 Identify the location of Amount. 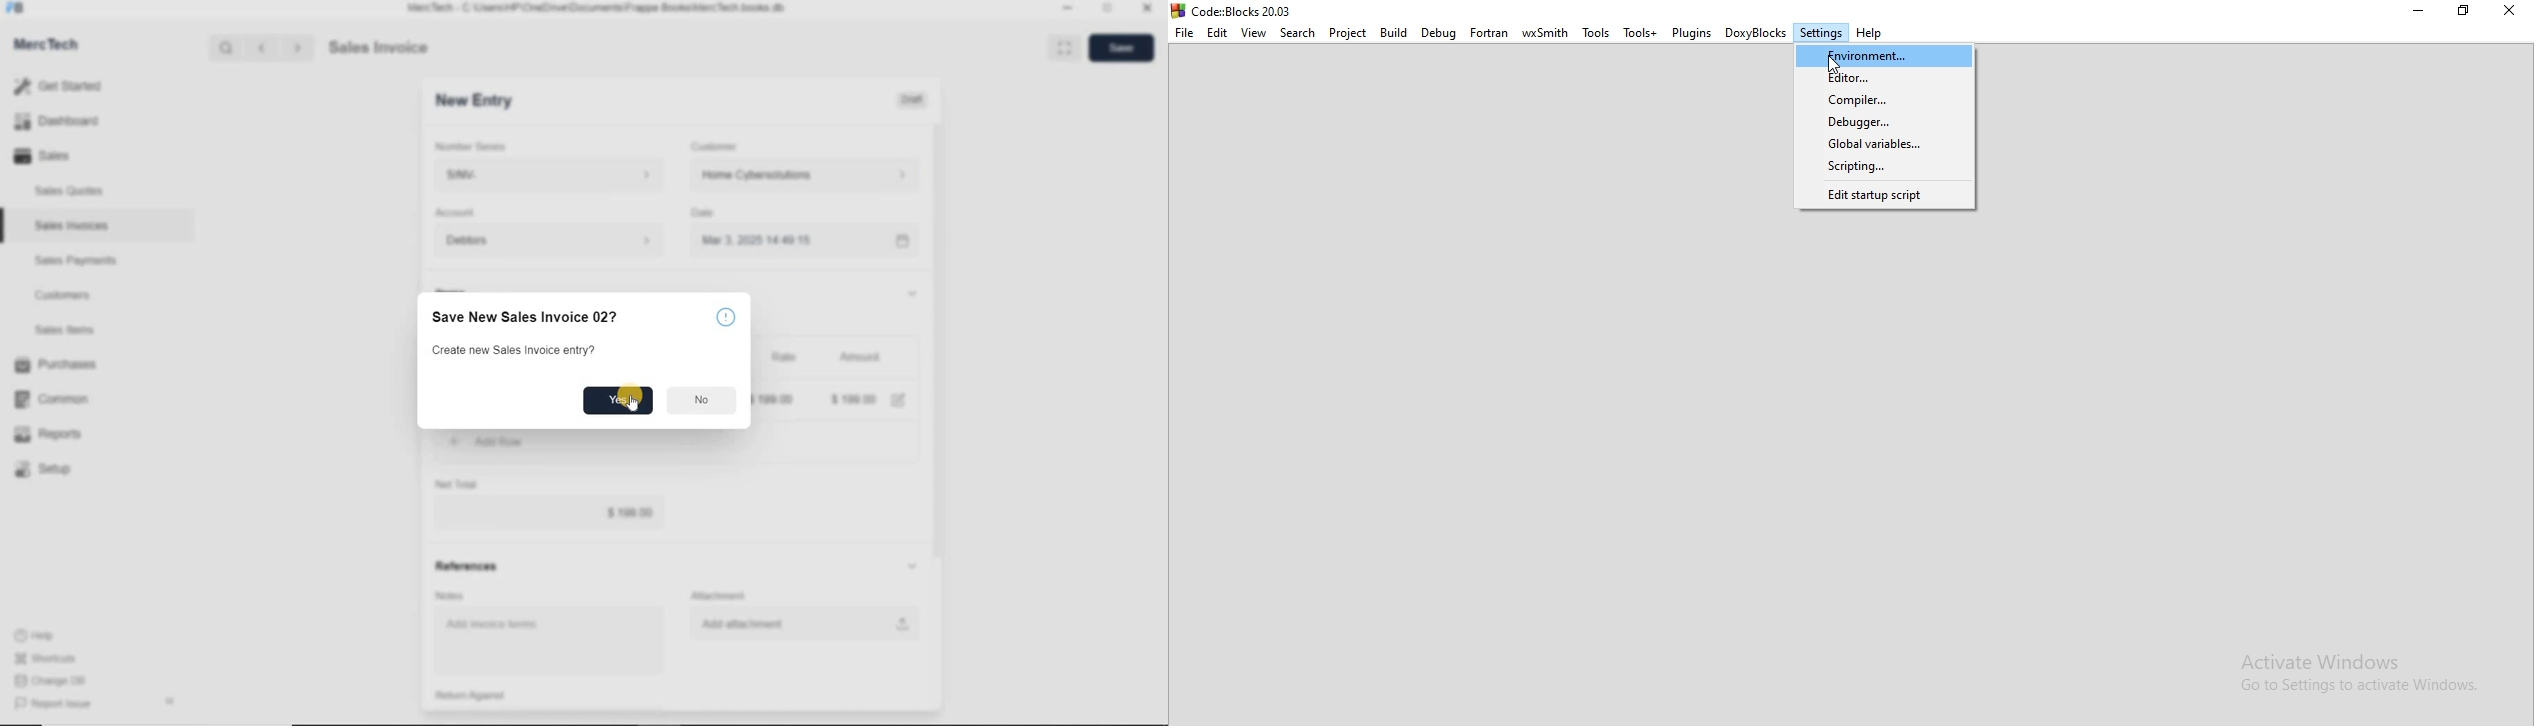
(860, 358).